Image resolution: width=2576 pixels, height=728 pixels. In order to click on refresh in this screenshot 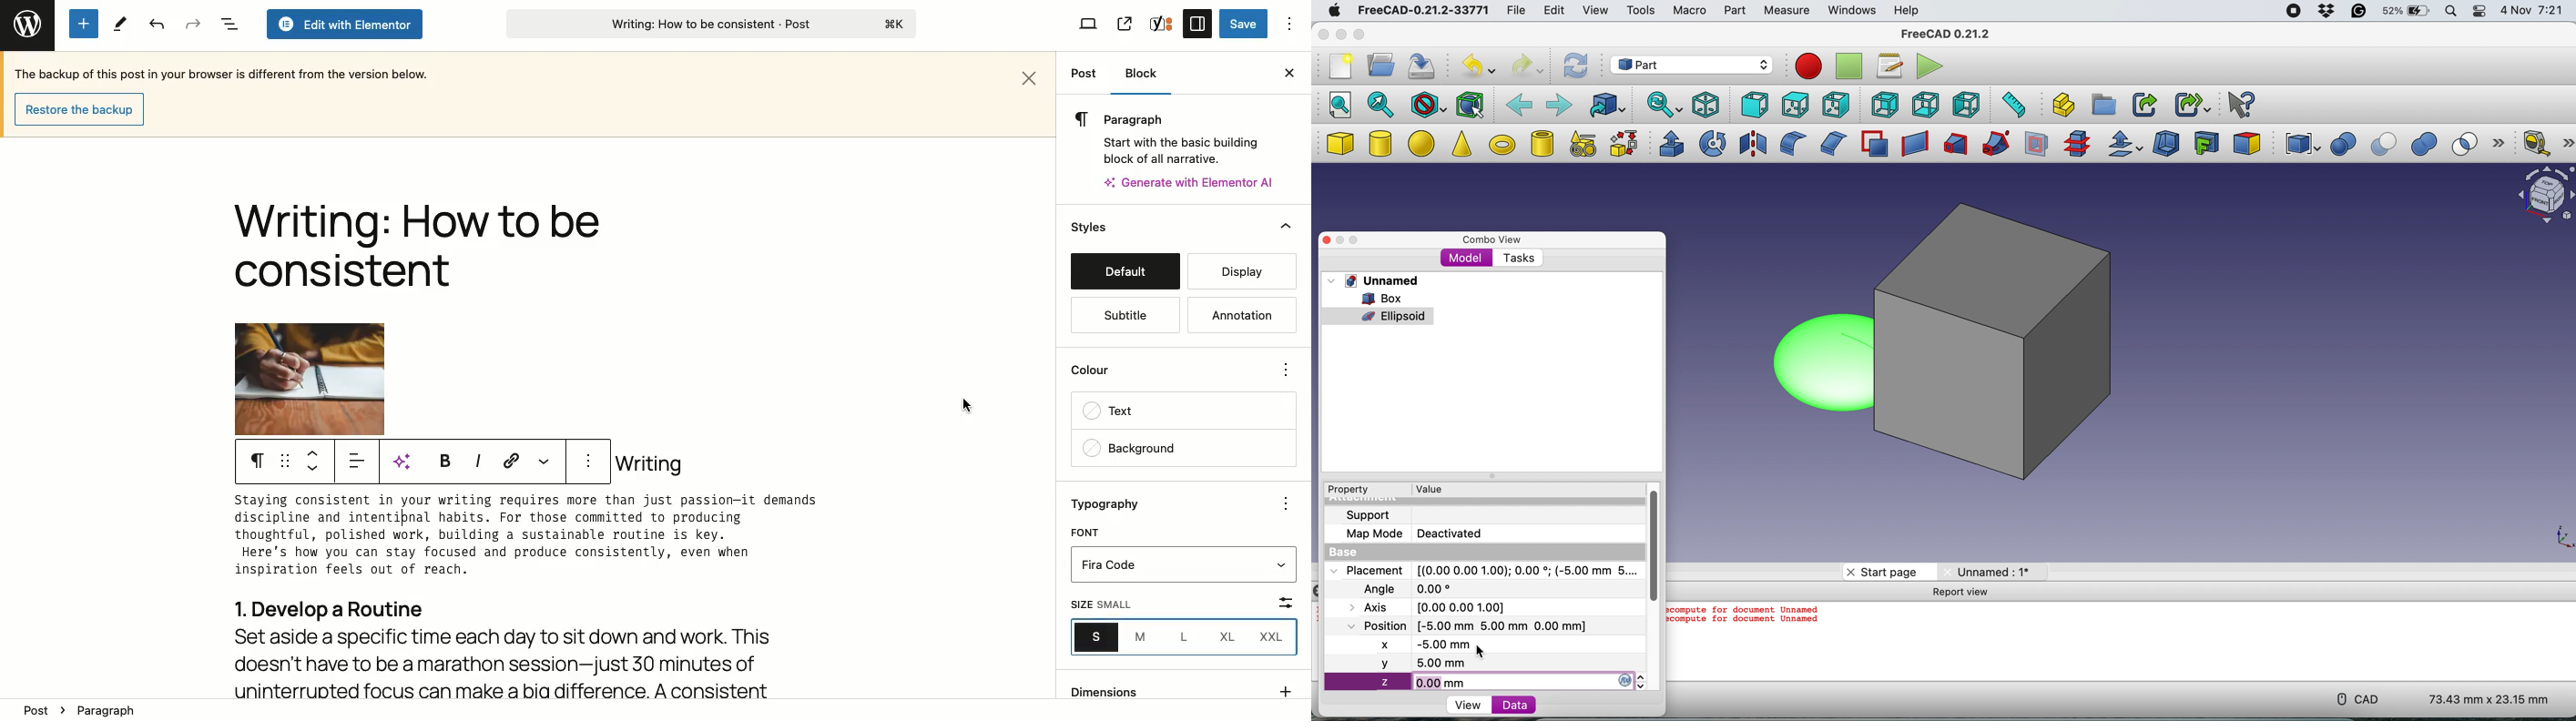, I will do `click(1575, 66)`.